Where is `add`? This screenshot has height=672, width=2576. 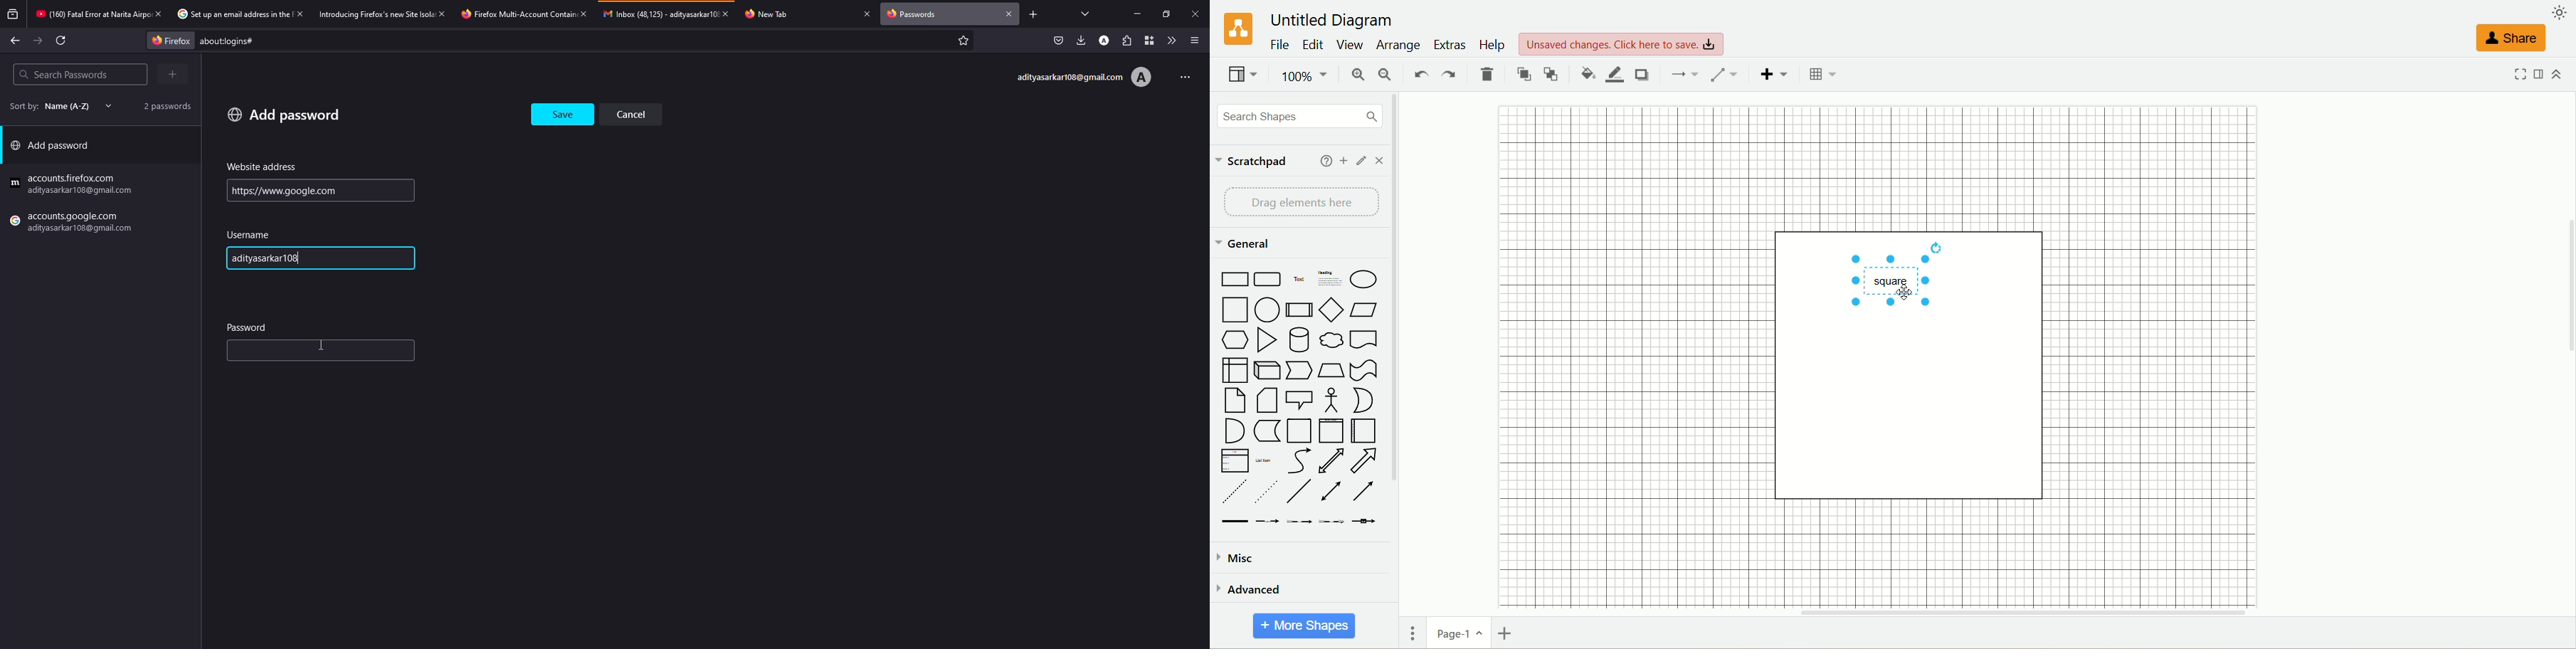
add is located at coordinates (1344, 161).